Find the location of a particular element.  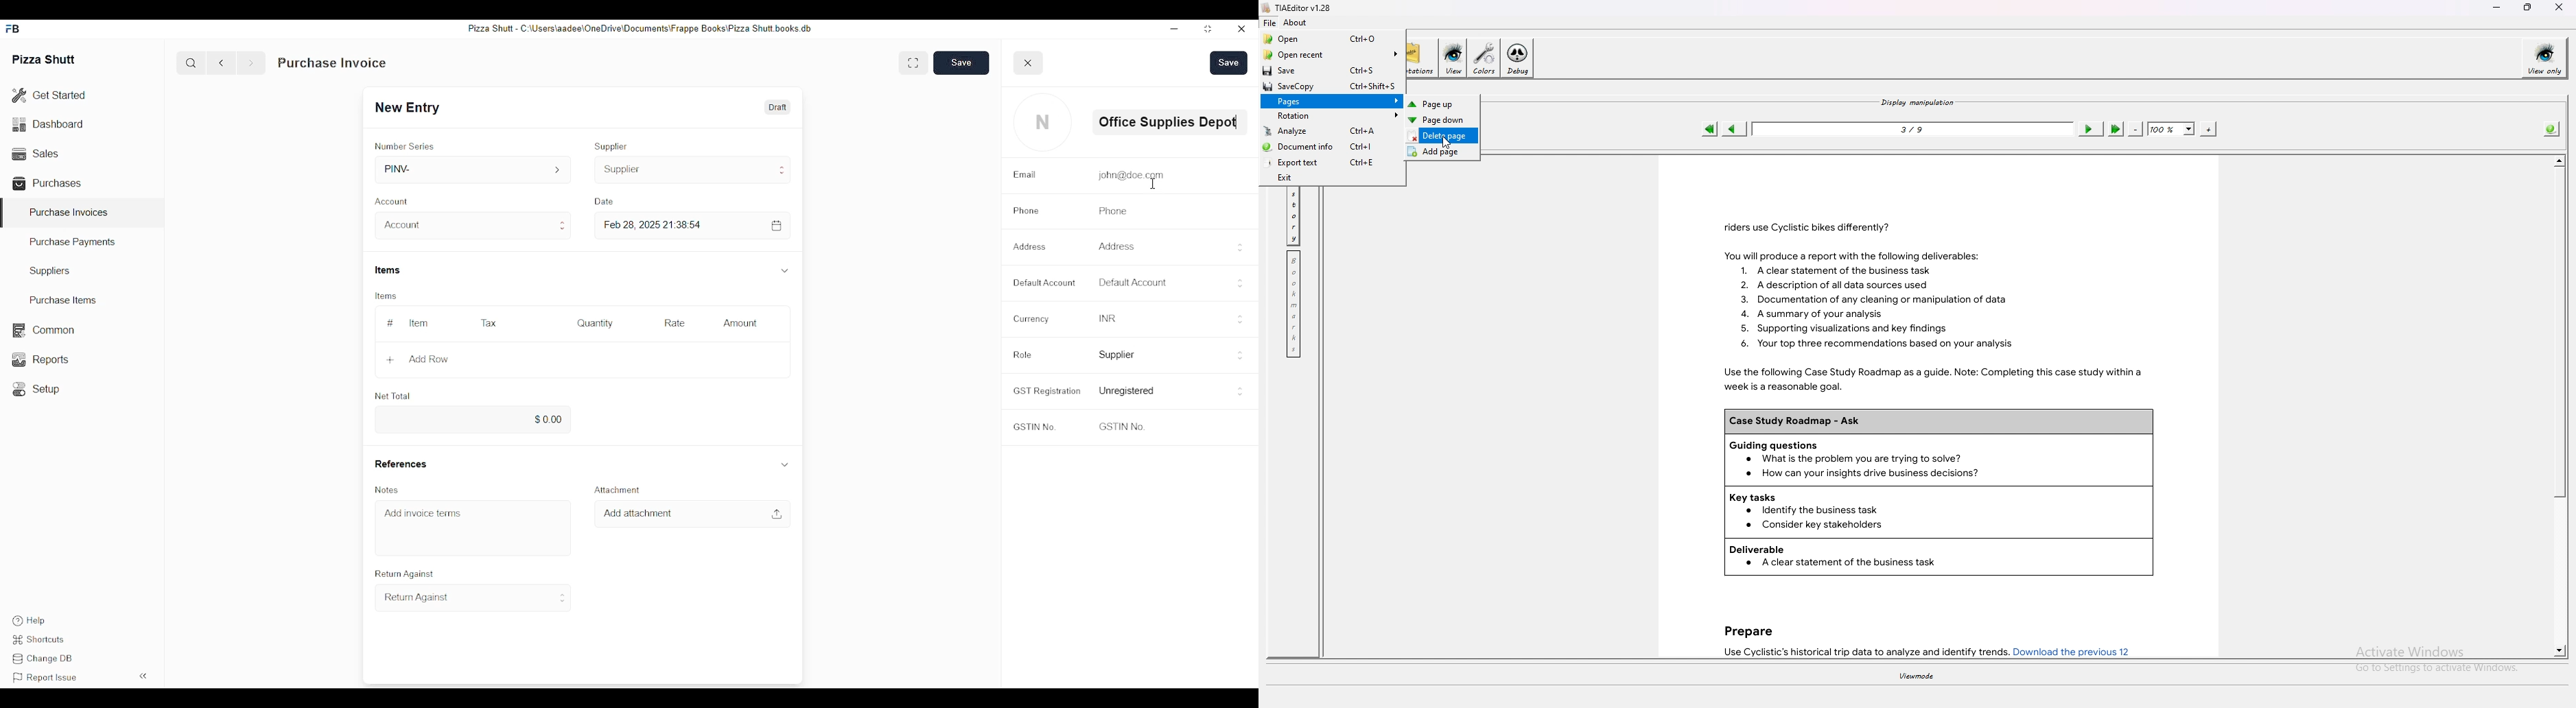

Item is located at coordinates (419, 323).